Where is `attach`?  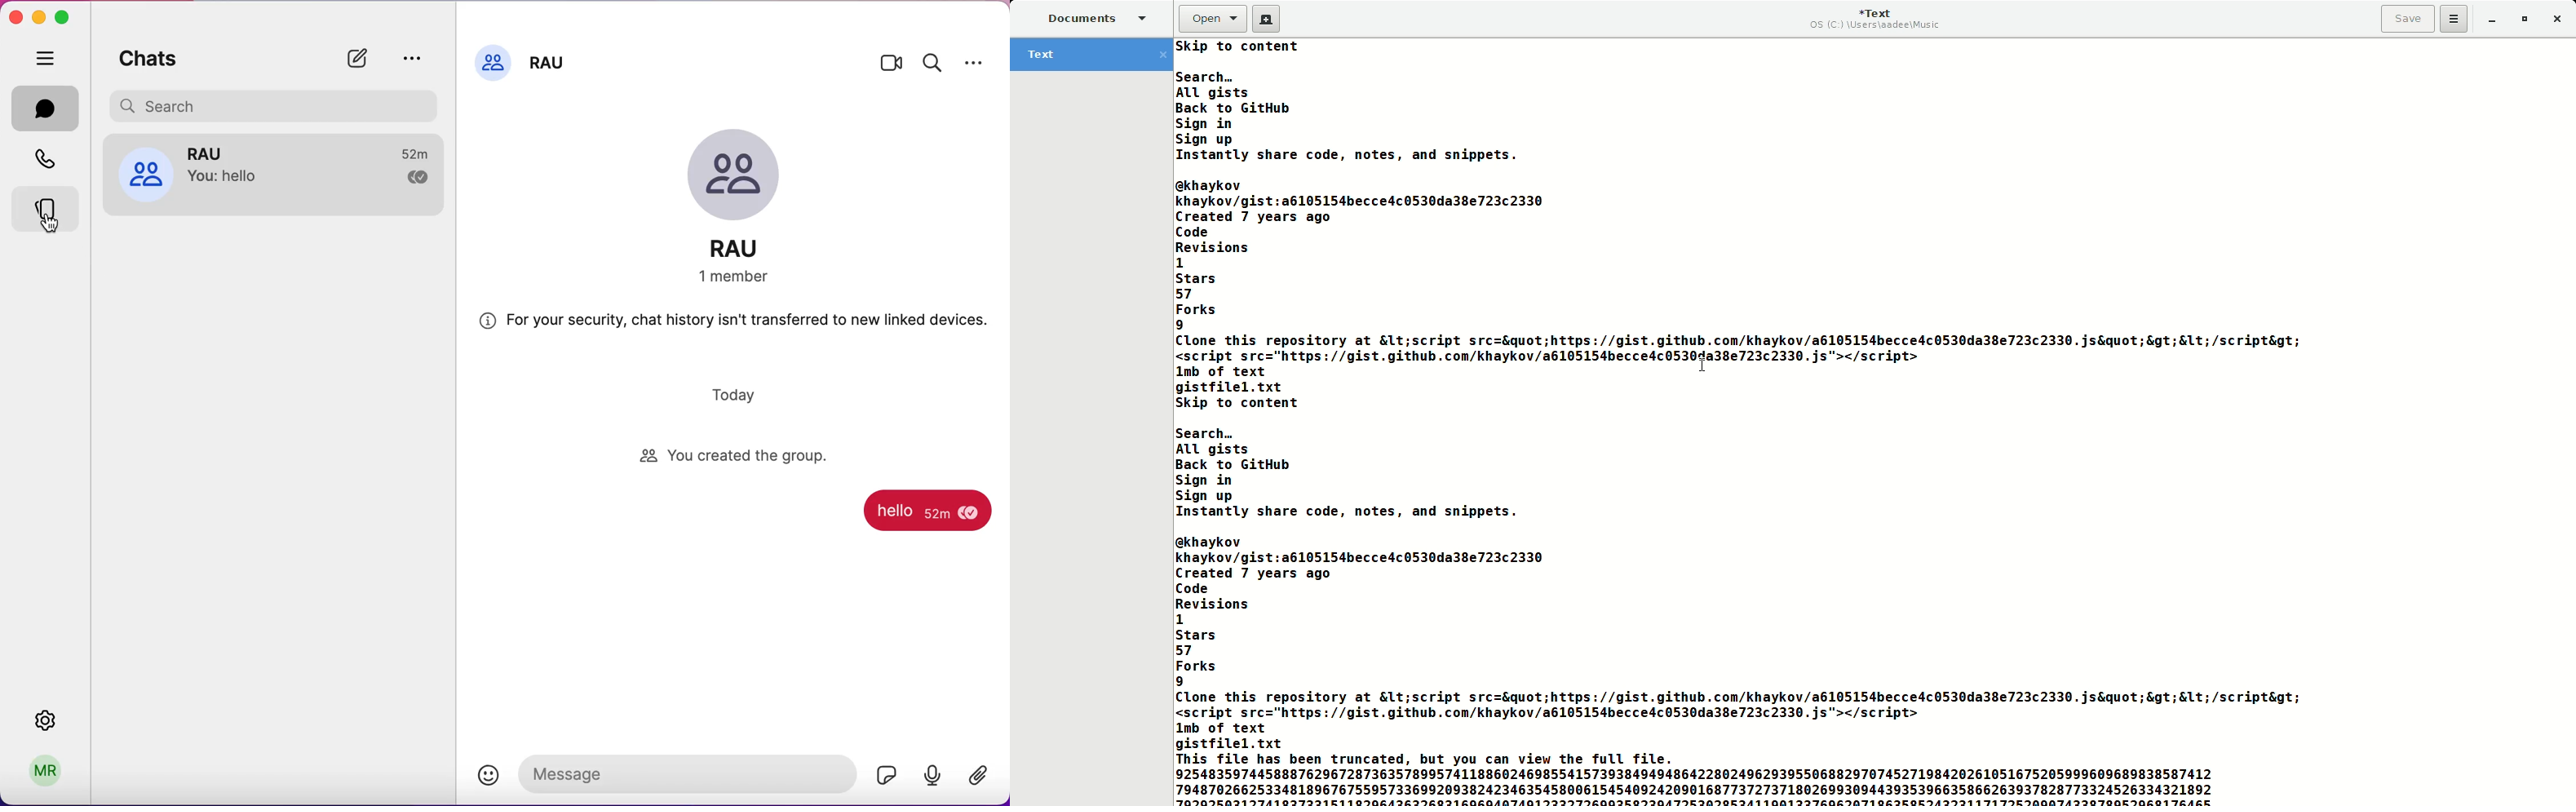 attach is located at coordinates (977, 775).